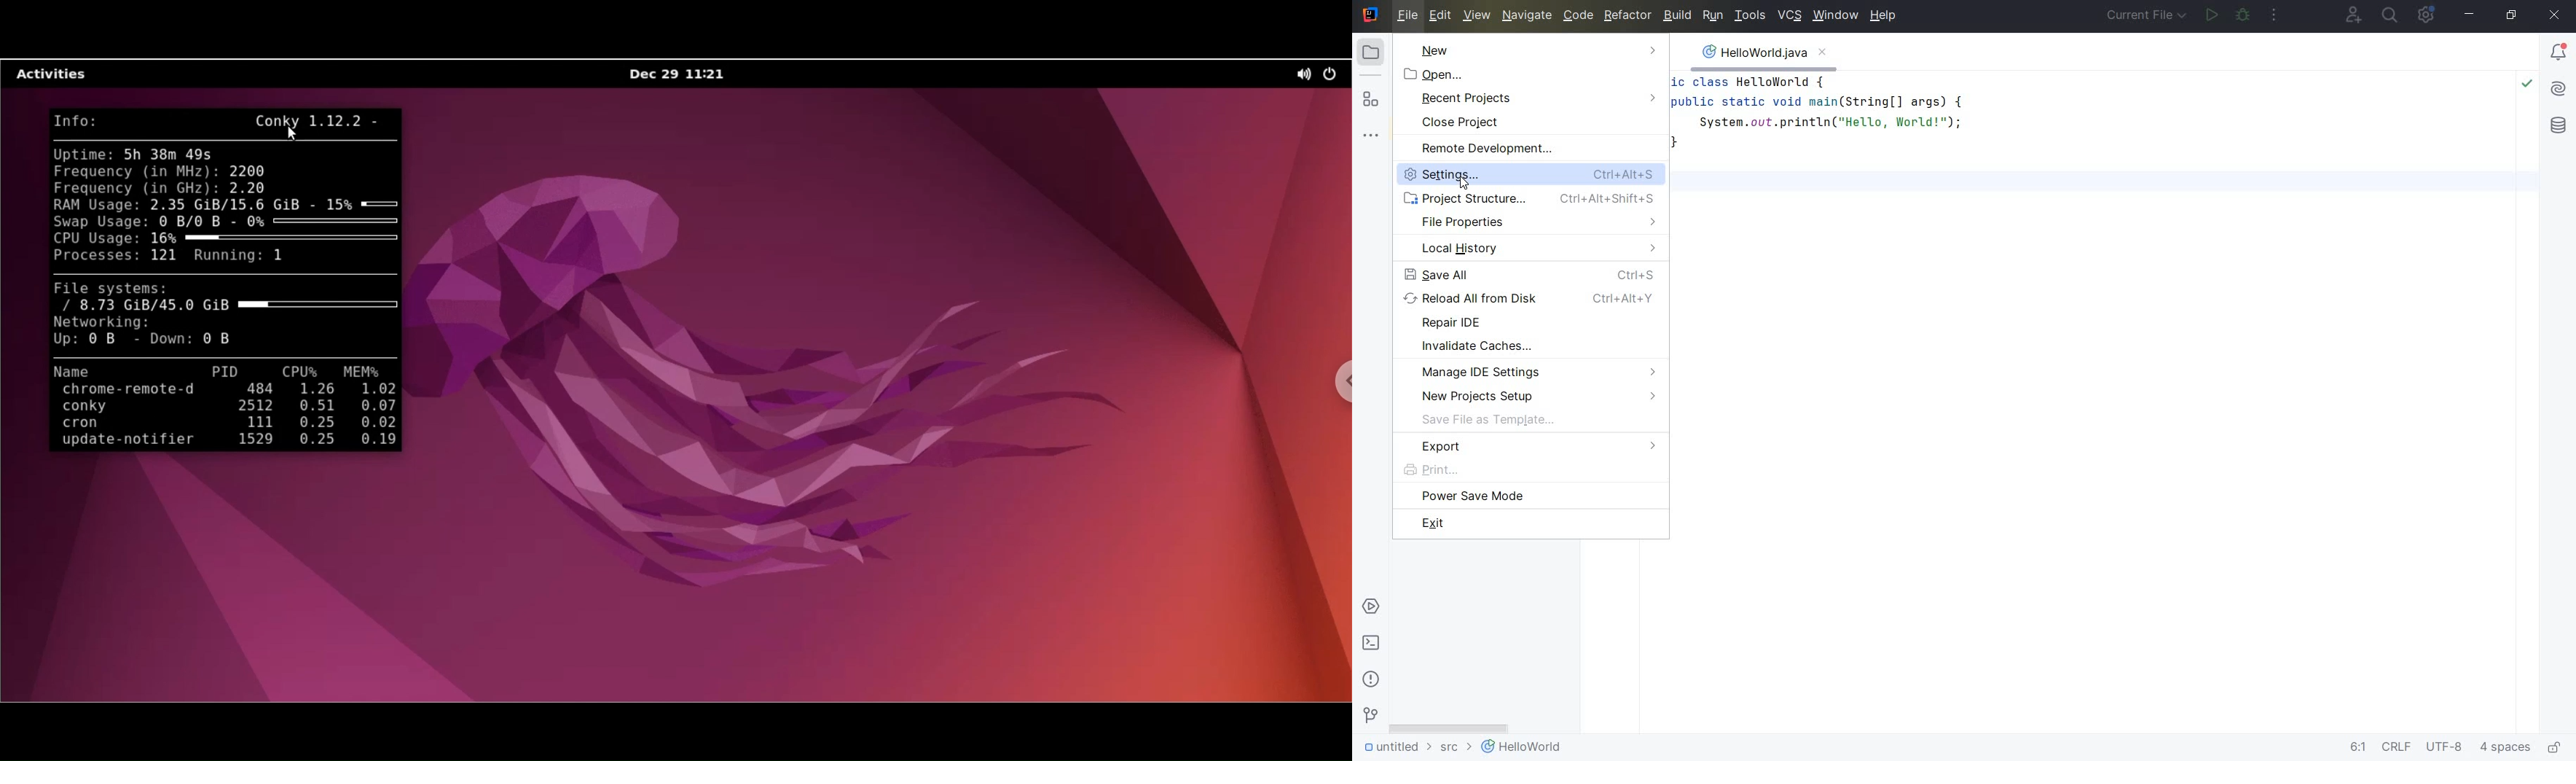 The width and height of the screenshot is (2576, 784). What do you see at coordinates (2558, 127) in the screenshot?
I see `database` at bounding box center [2558, 127].